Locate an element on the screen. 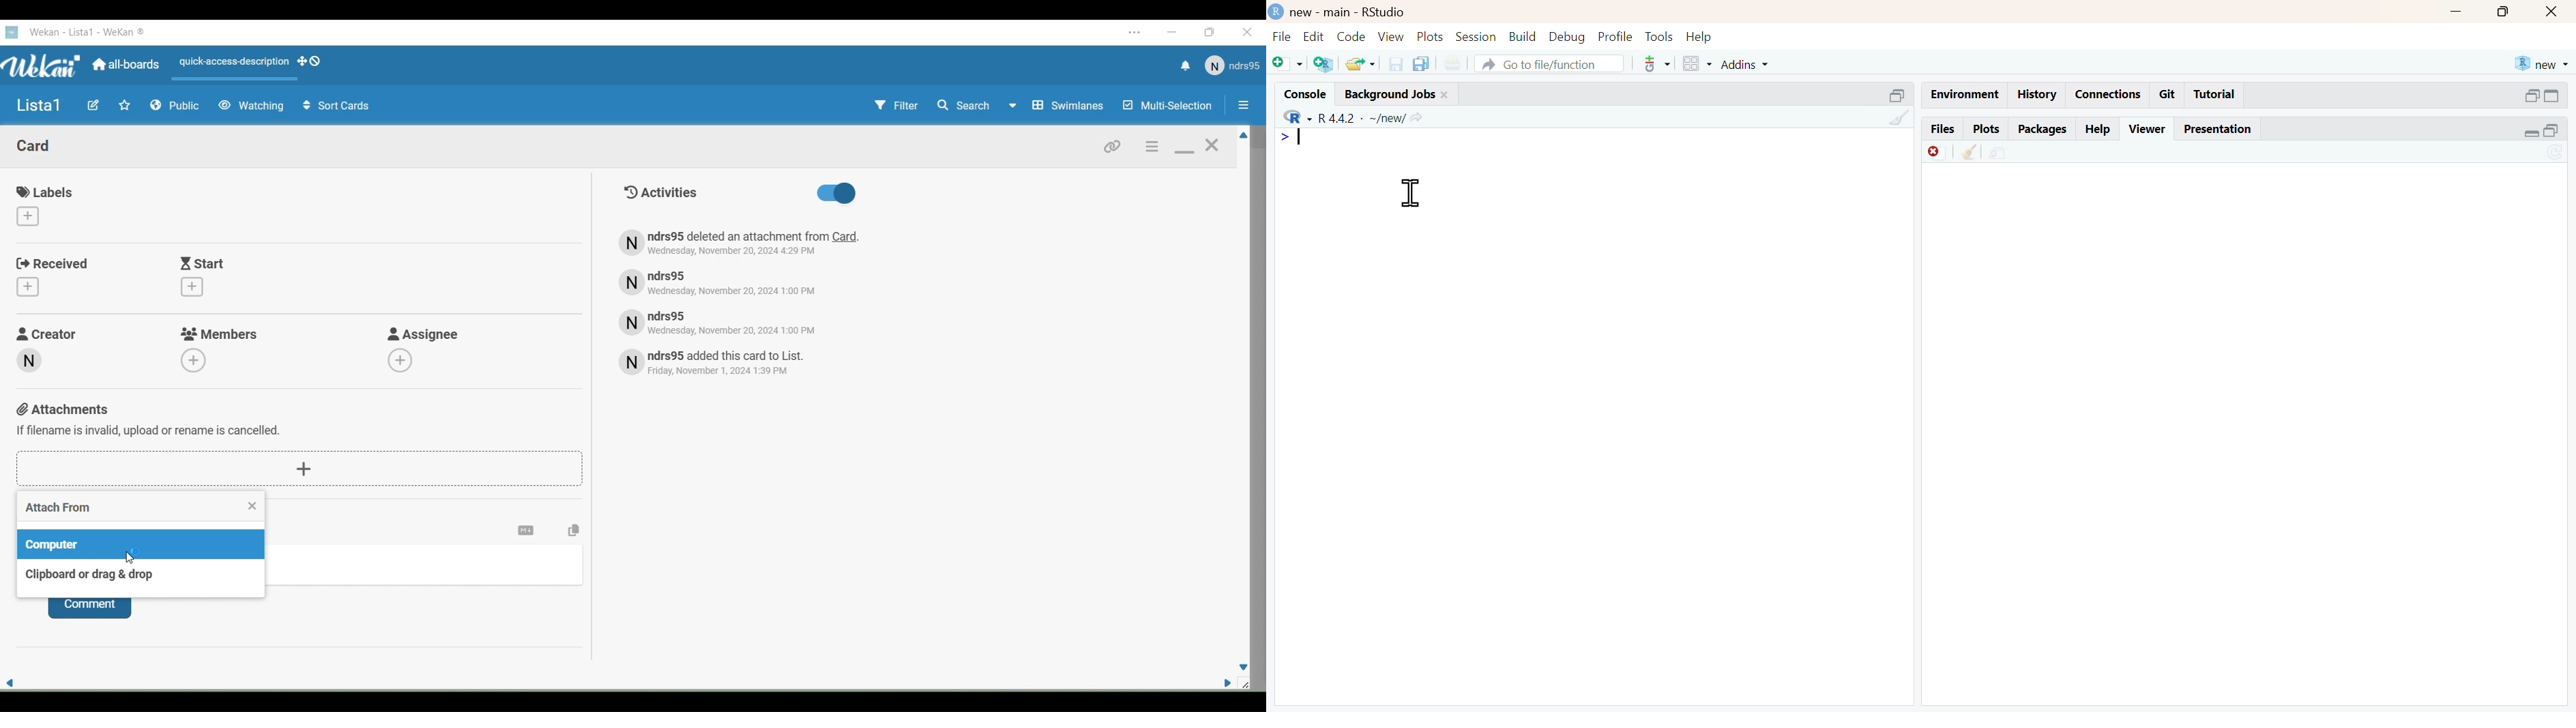  Close is located at coordinates (1212, 149).